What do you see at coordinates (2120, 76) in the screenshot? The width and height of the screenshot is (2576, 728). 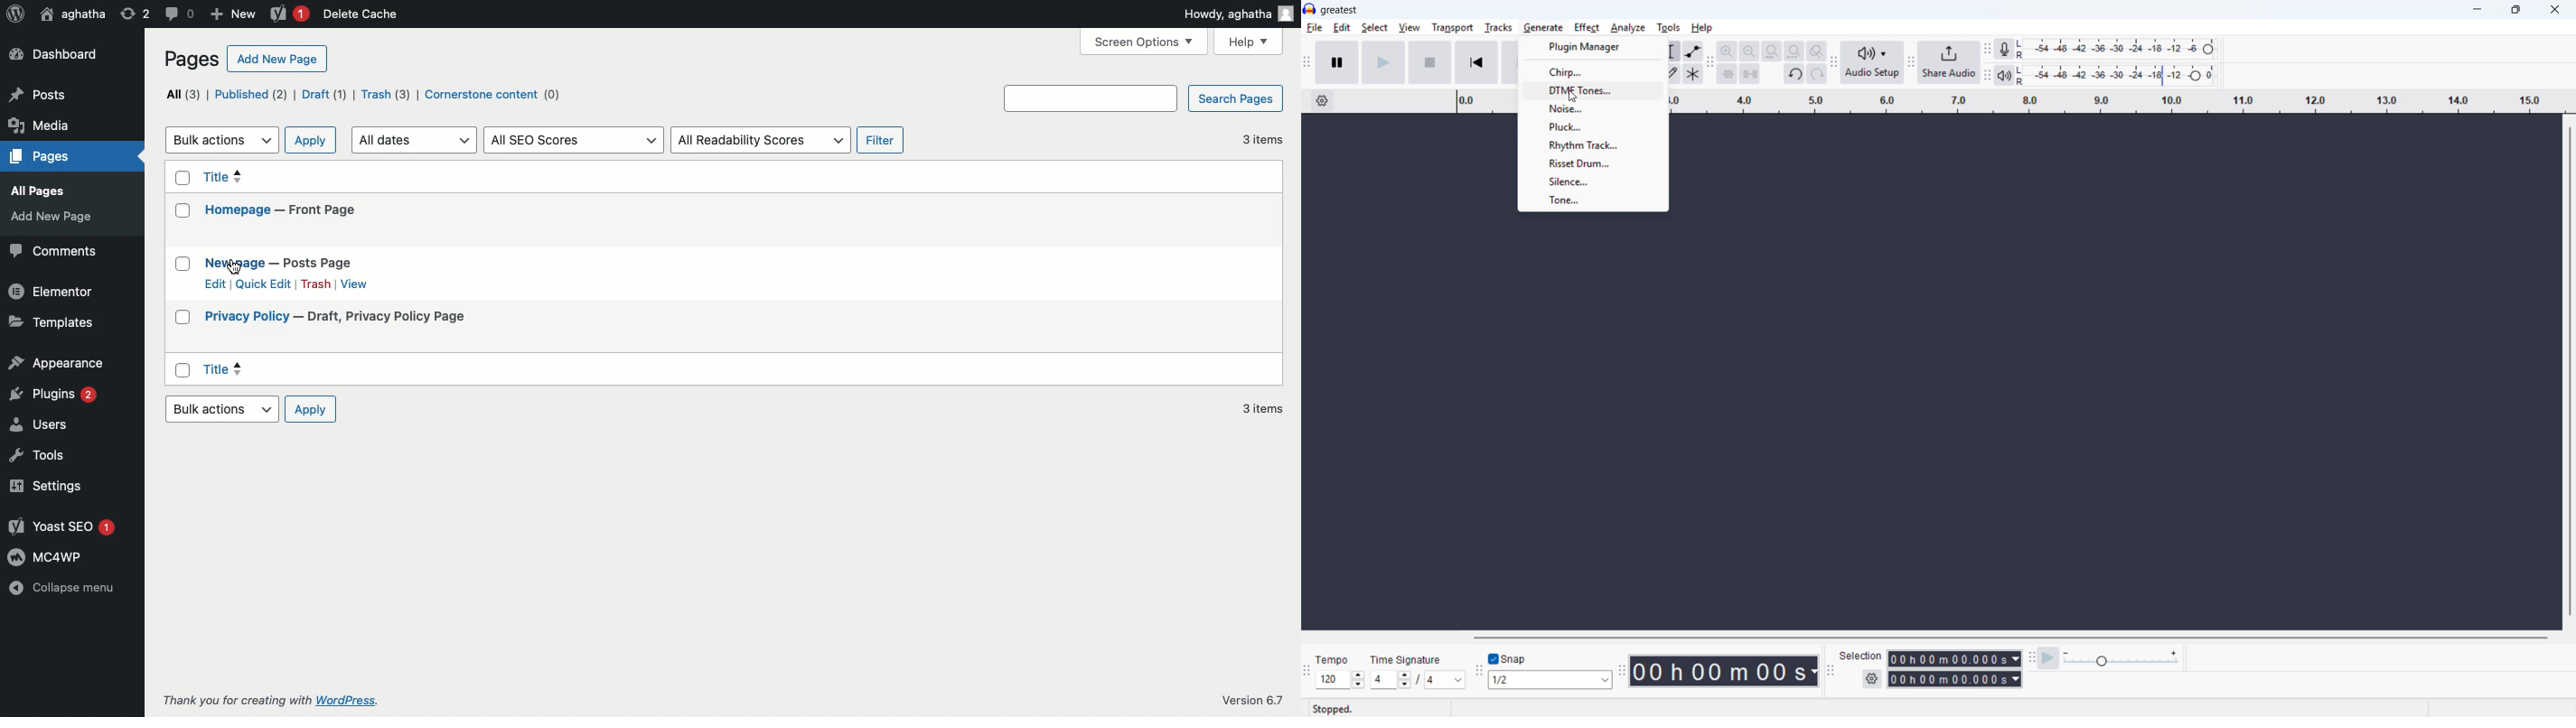 I see `playback level` at bounding box center [2120, 76].